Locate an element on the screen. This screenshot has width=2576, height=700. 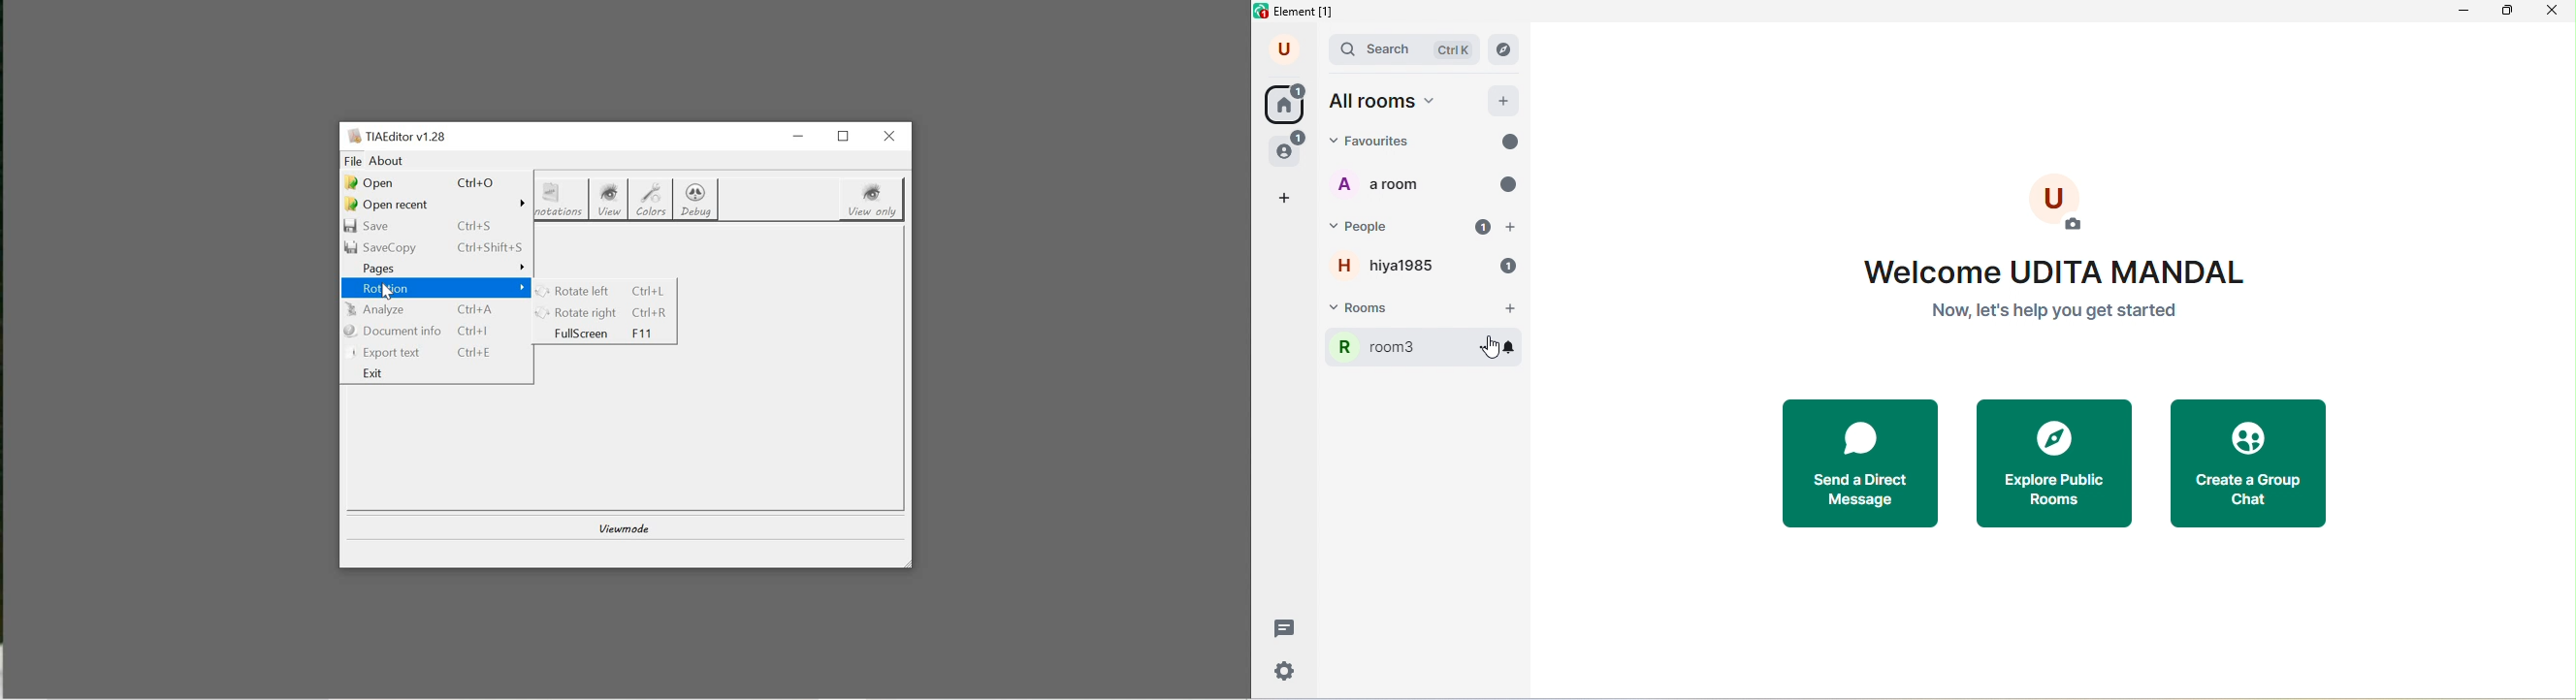
rooms is located at coordinates (1401, 308).